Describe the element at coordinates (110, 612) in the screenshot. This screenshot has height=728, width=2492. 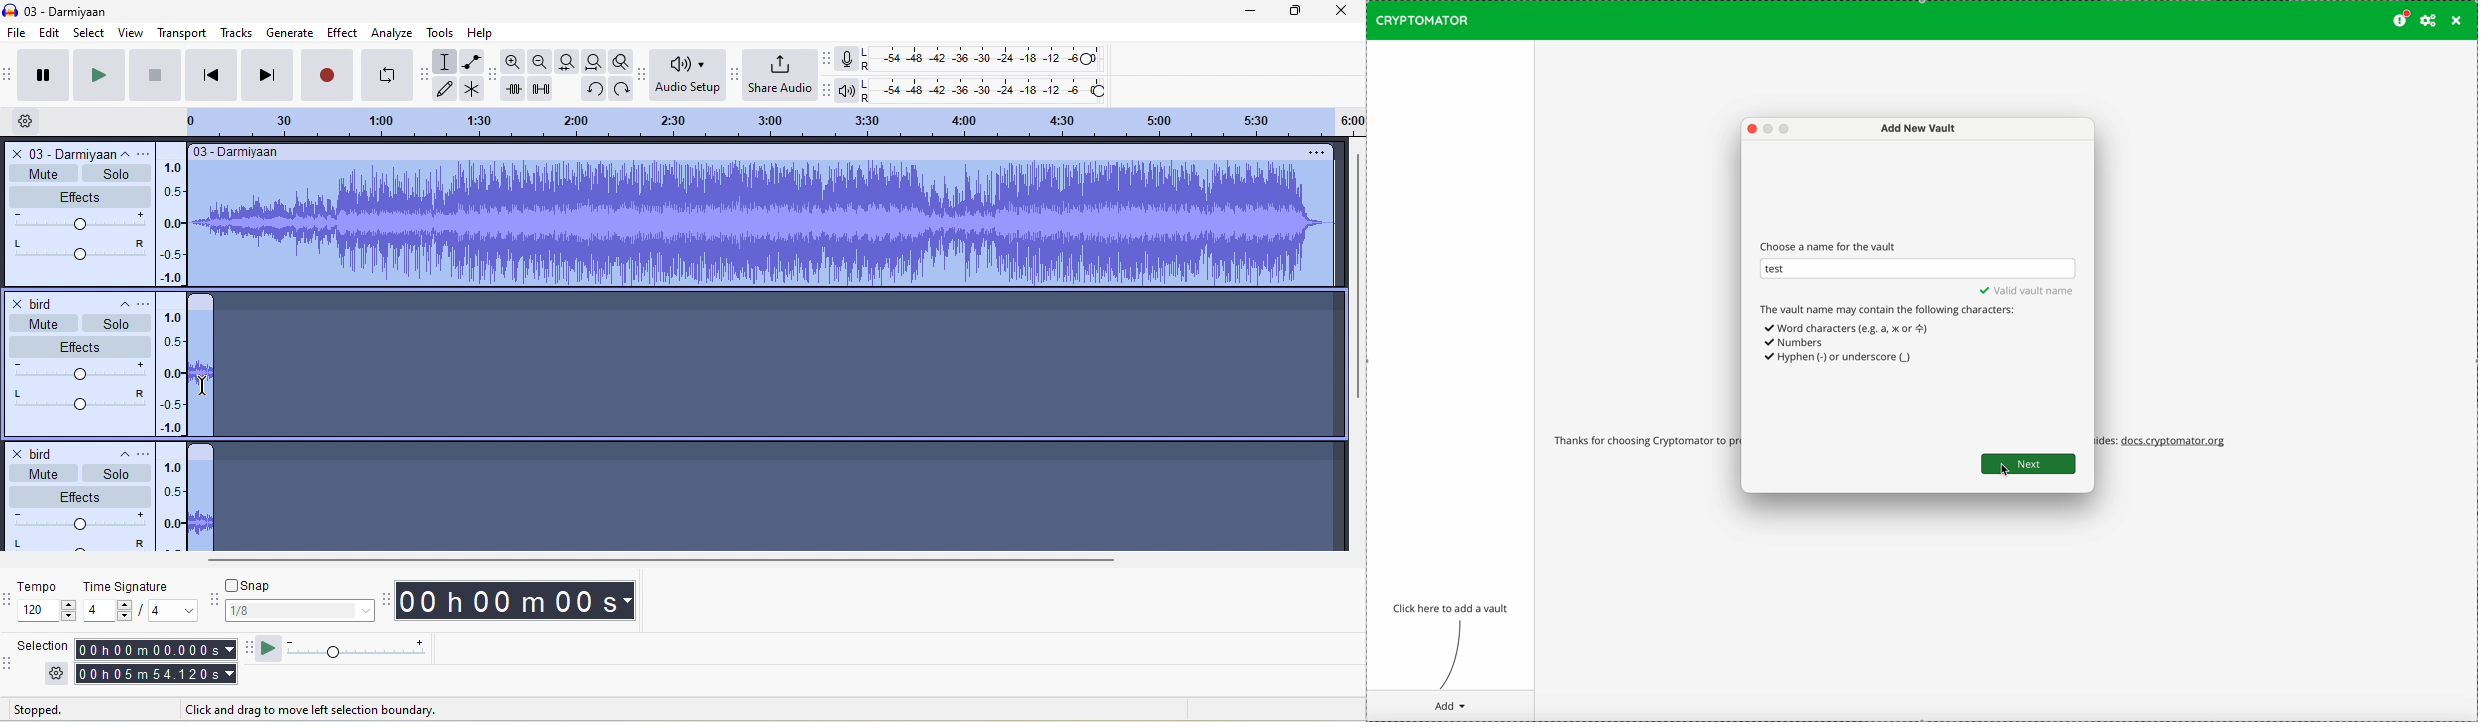
I see `value` at that location.